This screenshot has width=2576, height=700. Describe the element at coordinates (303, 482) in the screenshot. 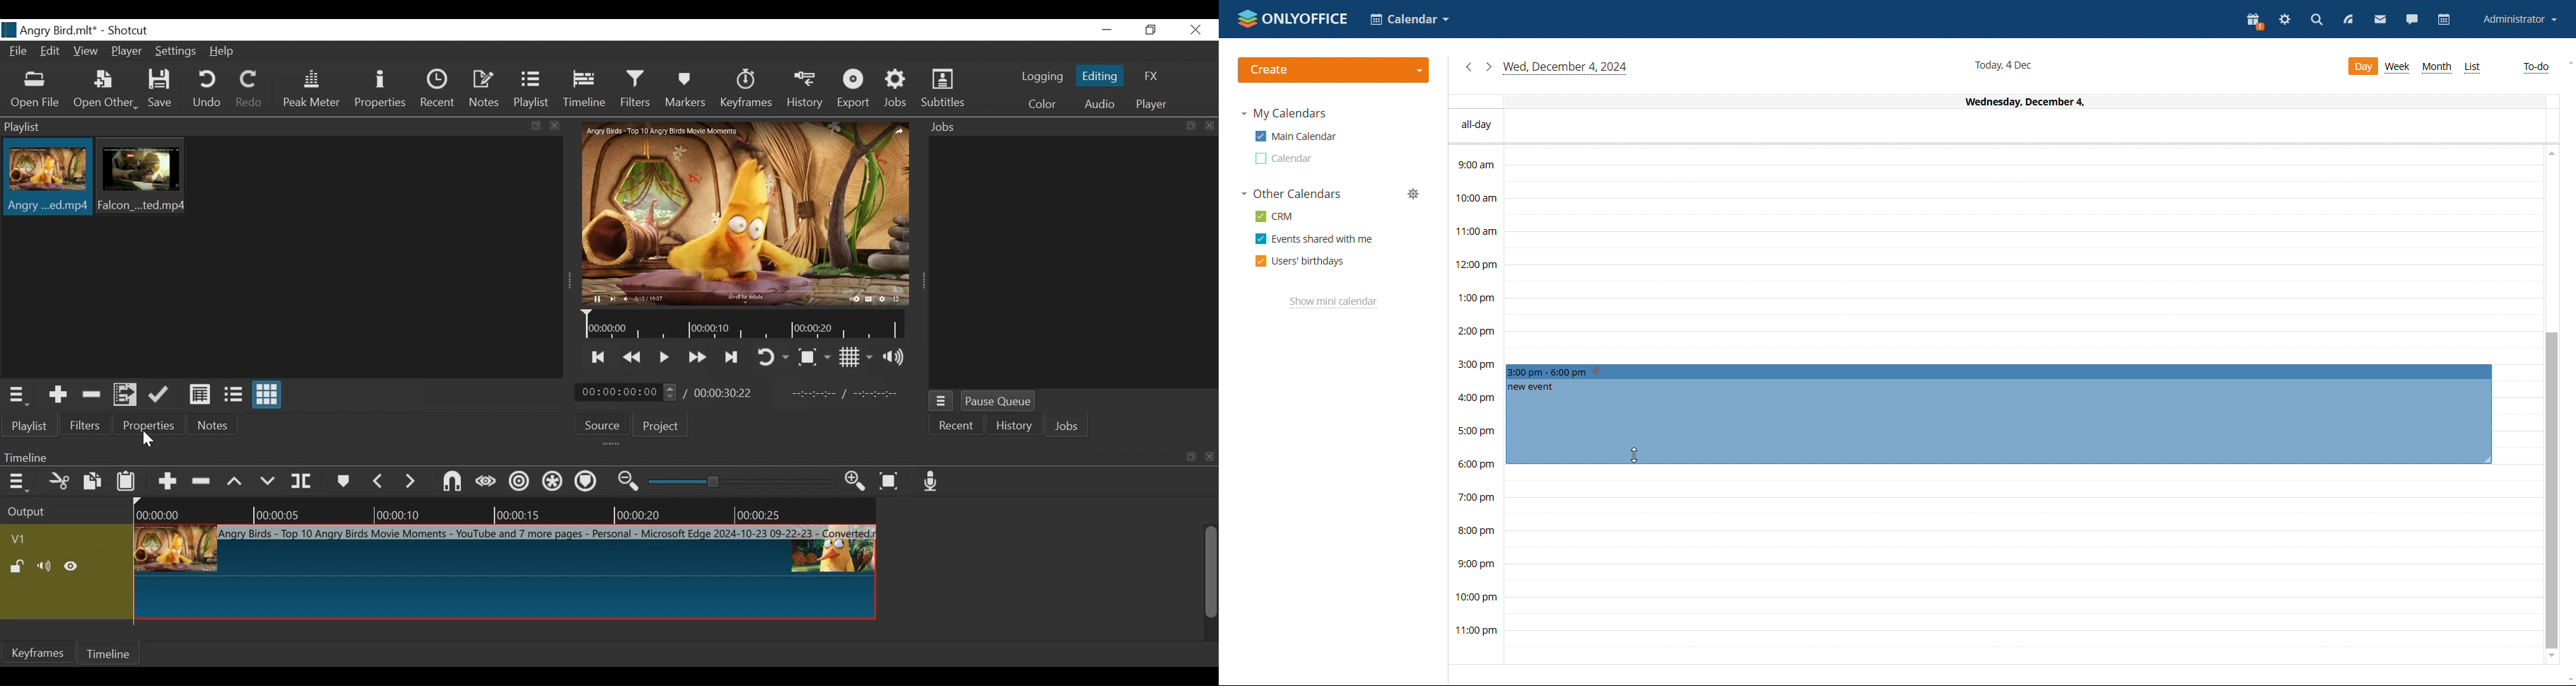

I see `Split at playhead` at that location.